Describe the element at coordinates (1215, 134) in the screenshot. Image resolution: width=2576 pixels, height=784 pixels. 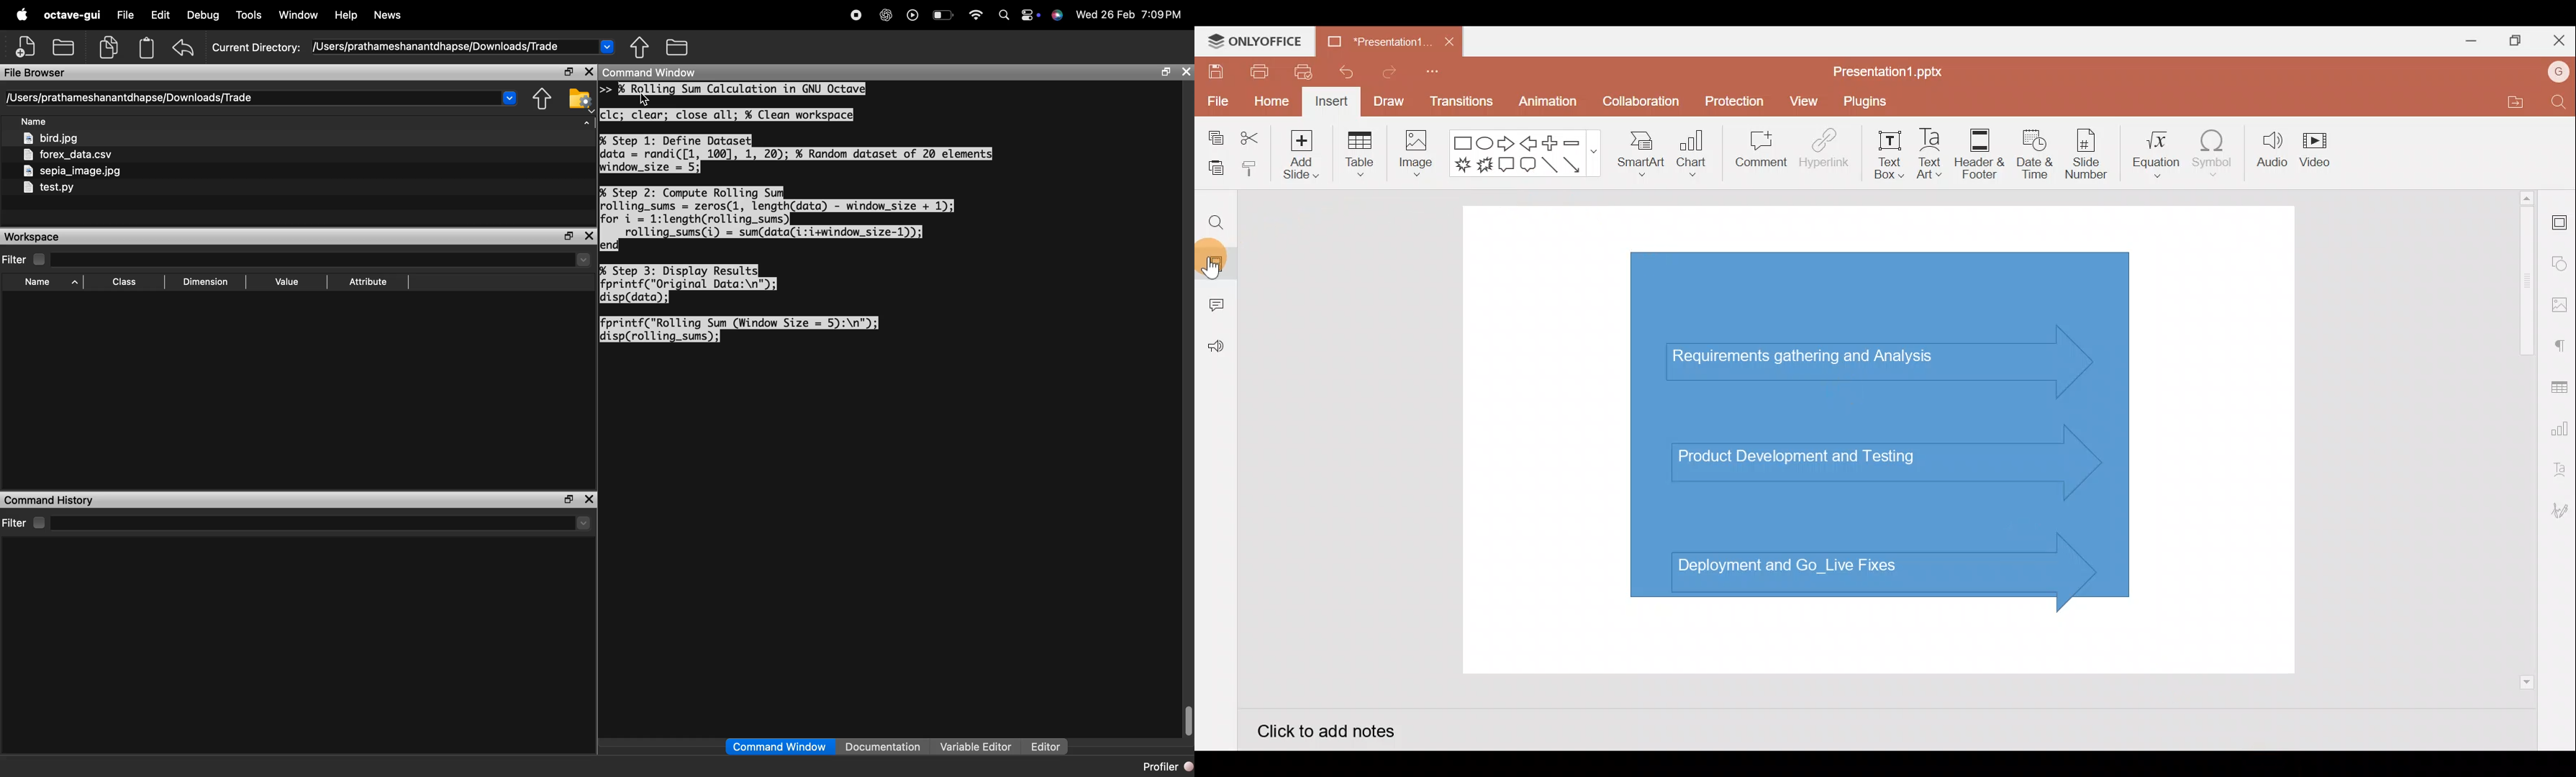
I see `Copy` at that location.